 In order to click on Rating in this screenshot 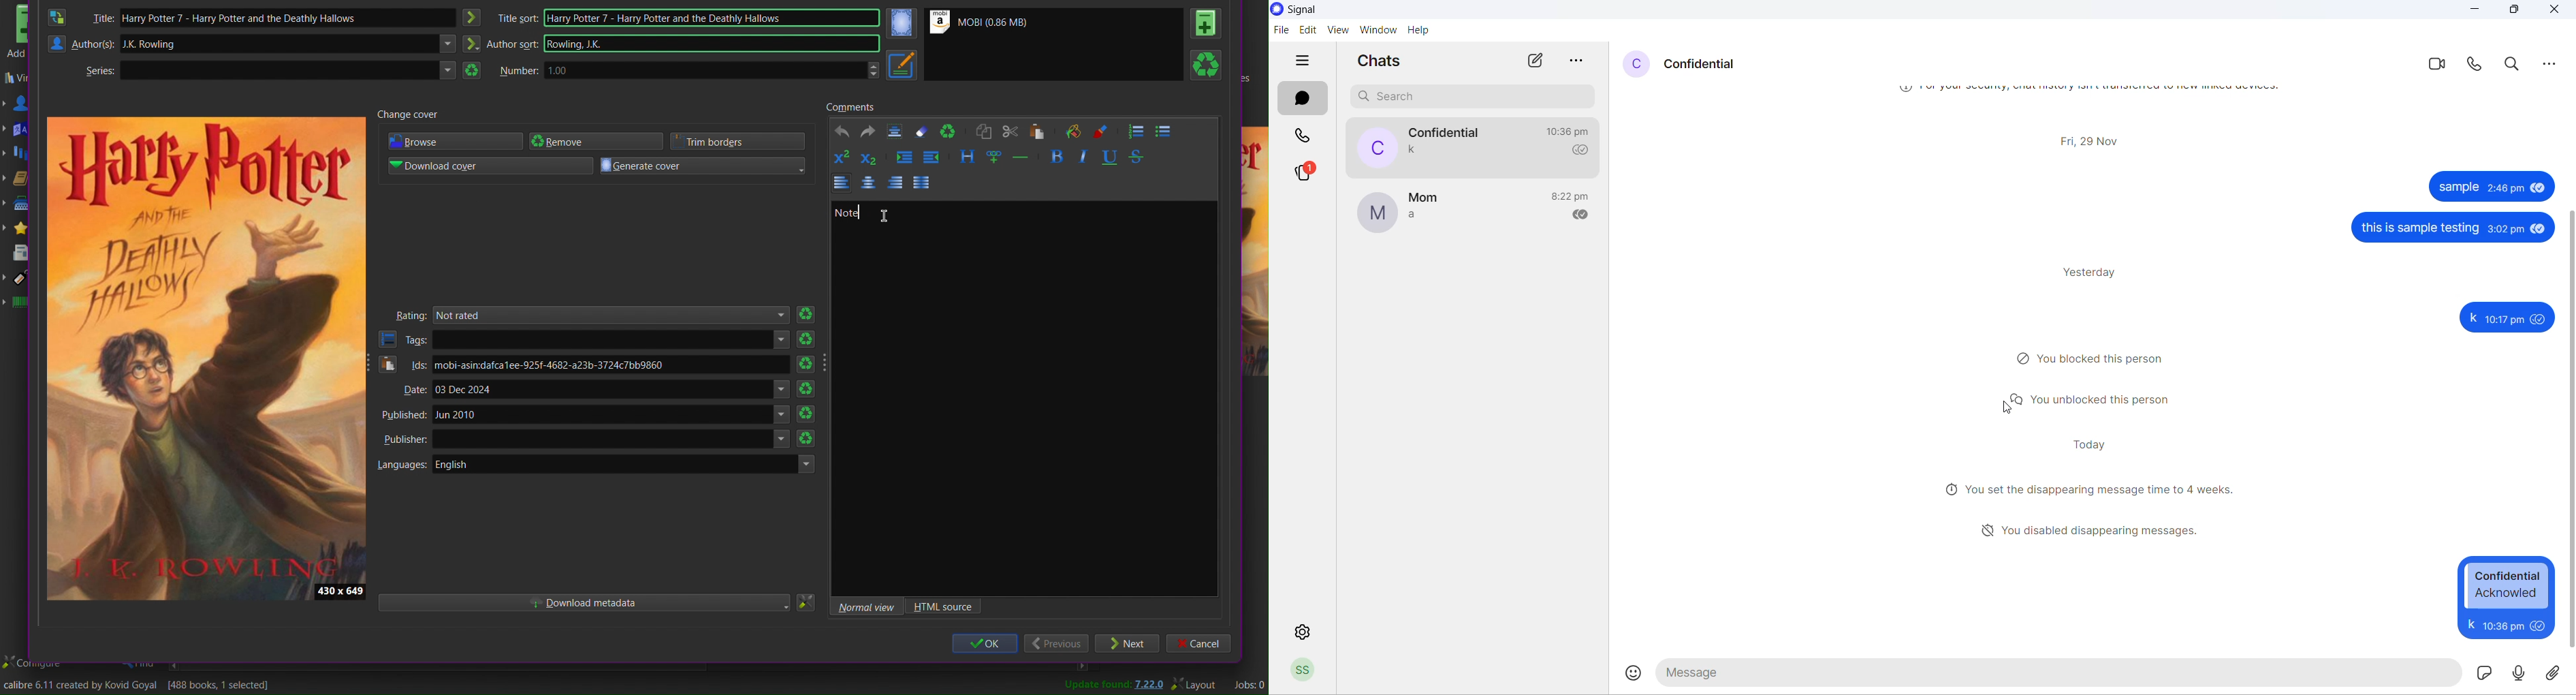, I will do `click(411, 314)`.